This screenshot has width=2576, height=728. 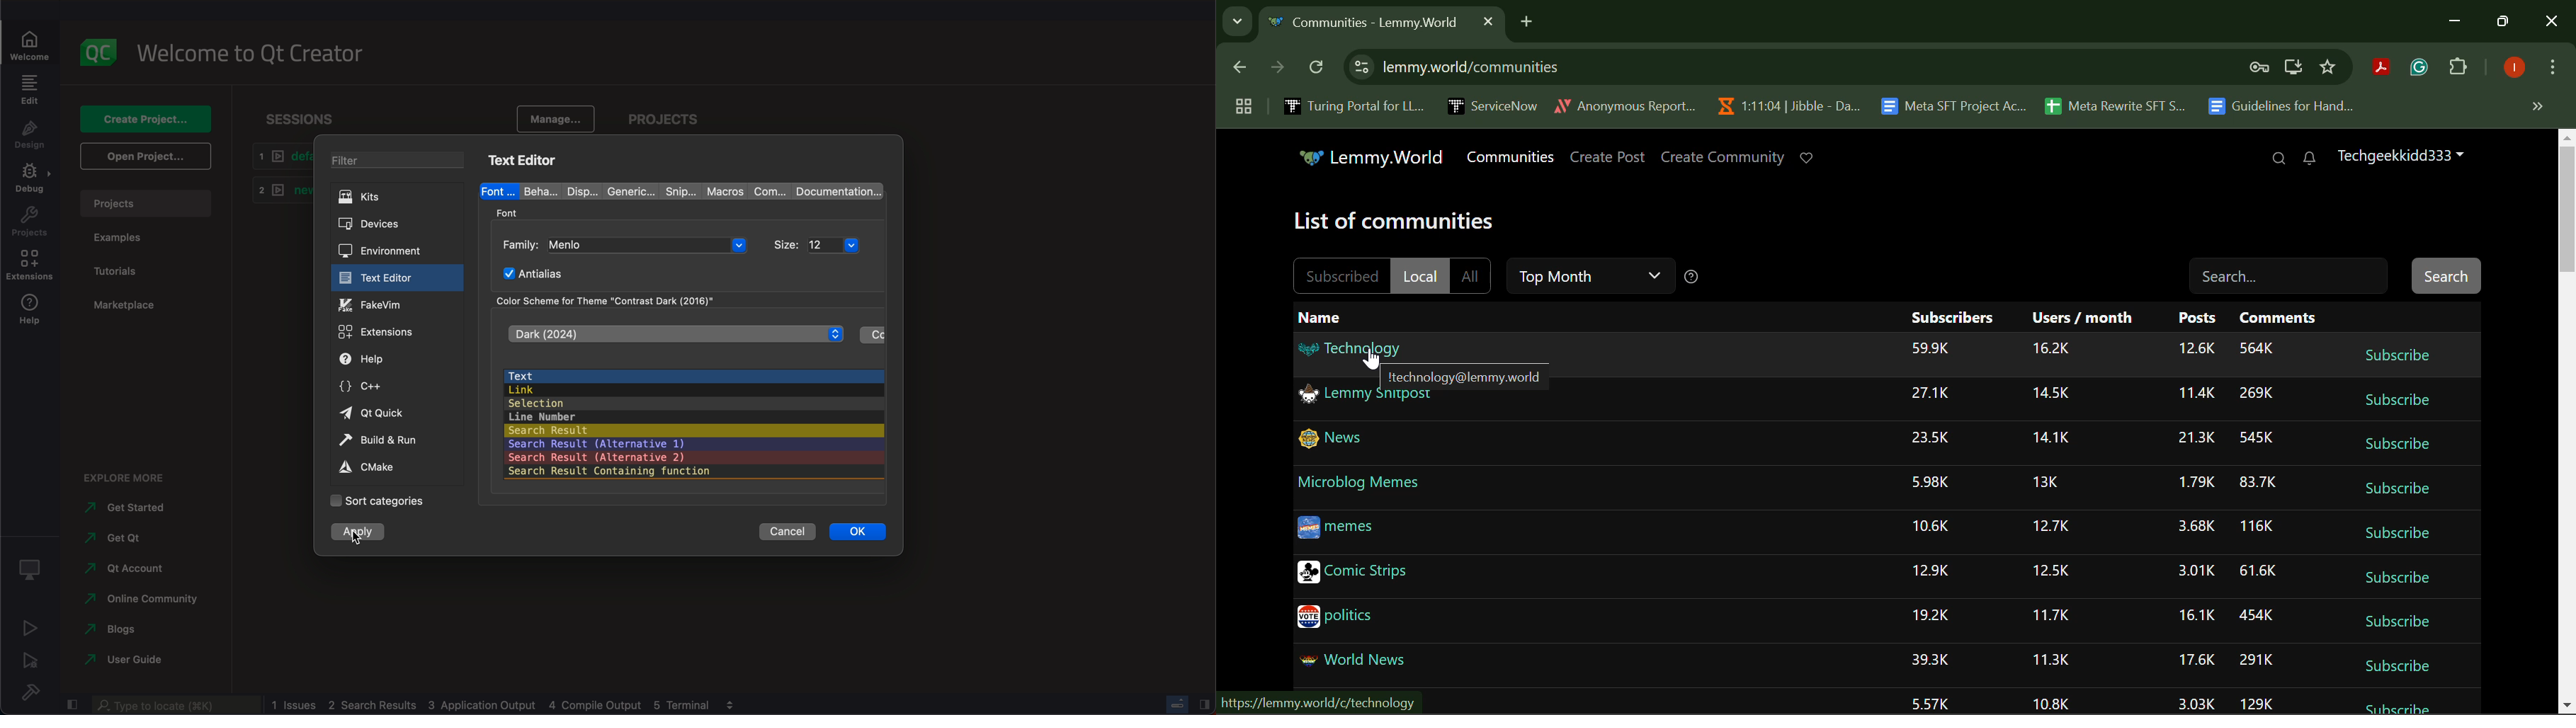 I want to click on c++, so click(x=396, y=389).